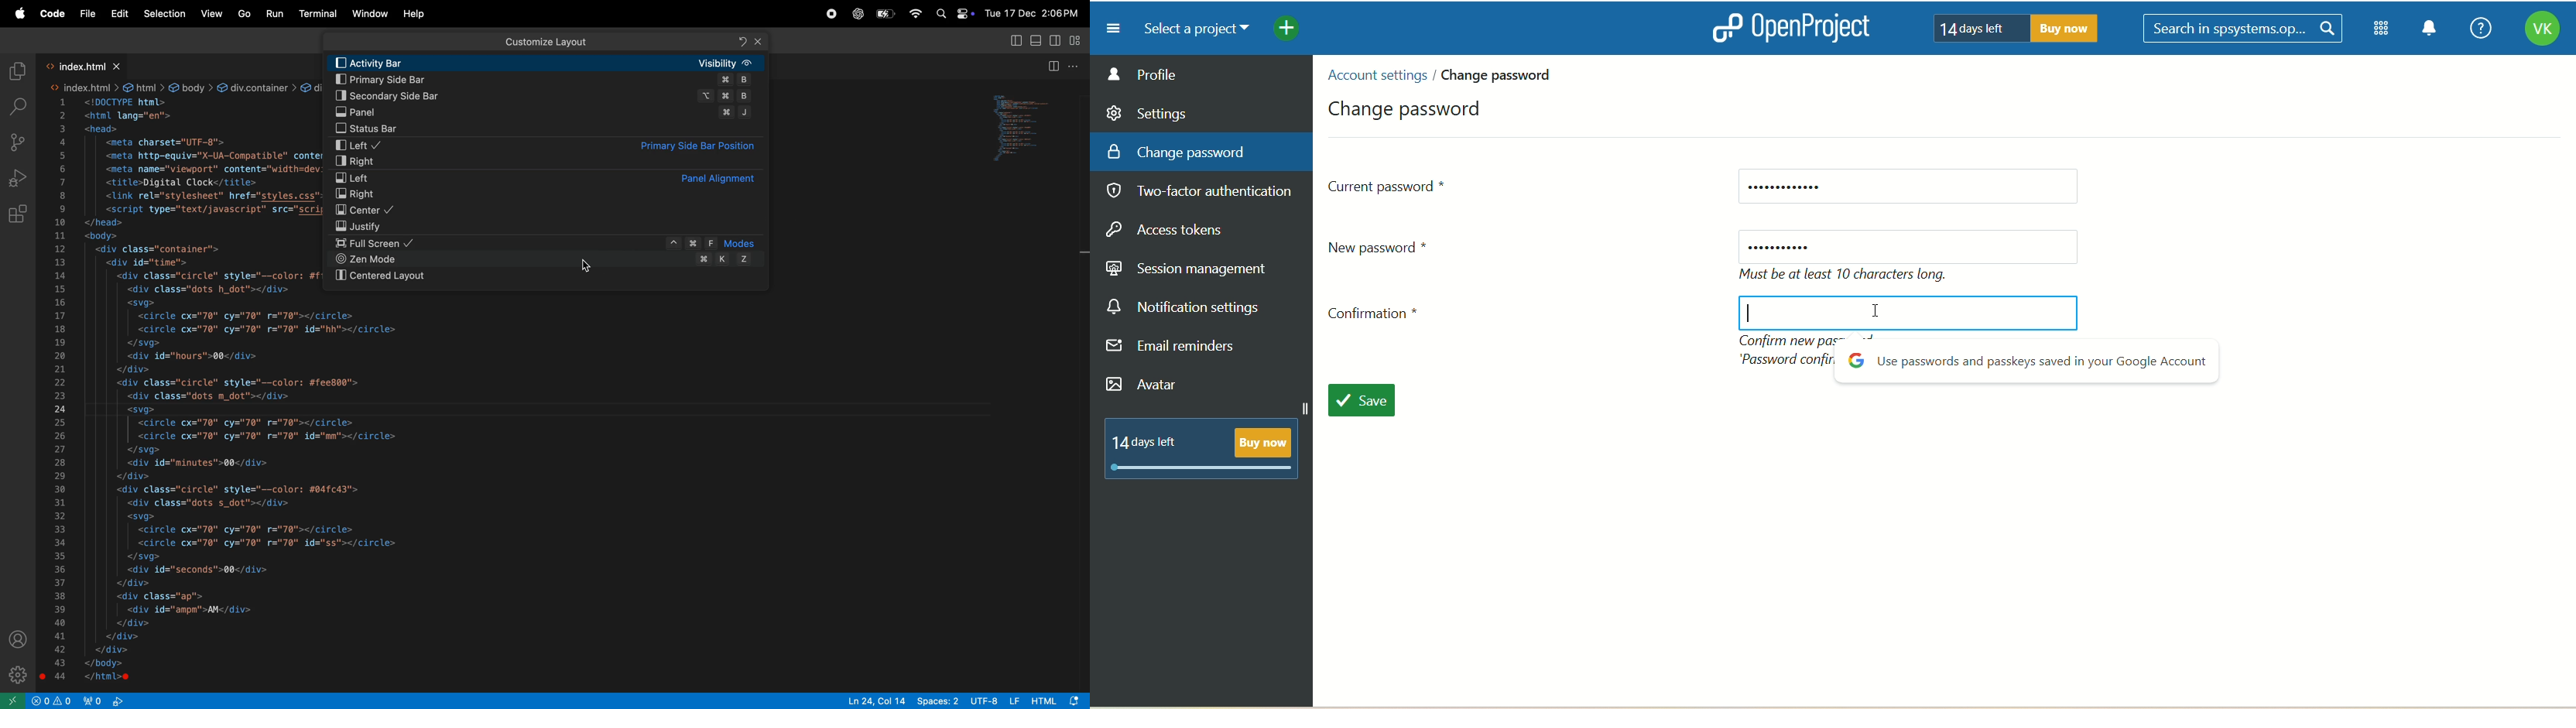  I want to click on change password, so click(1409, 106).